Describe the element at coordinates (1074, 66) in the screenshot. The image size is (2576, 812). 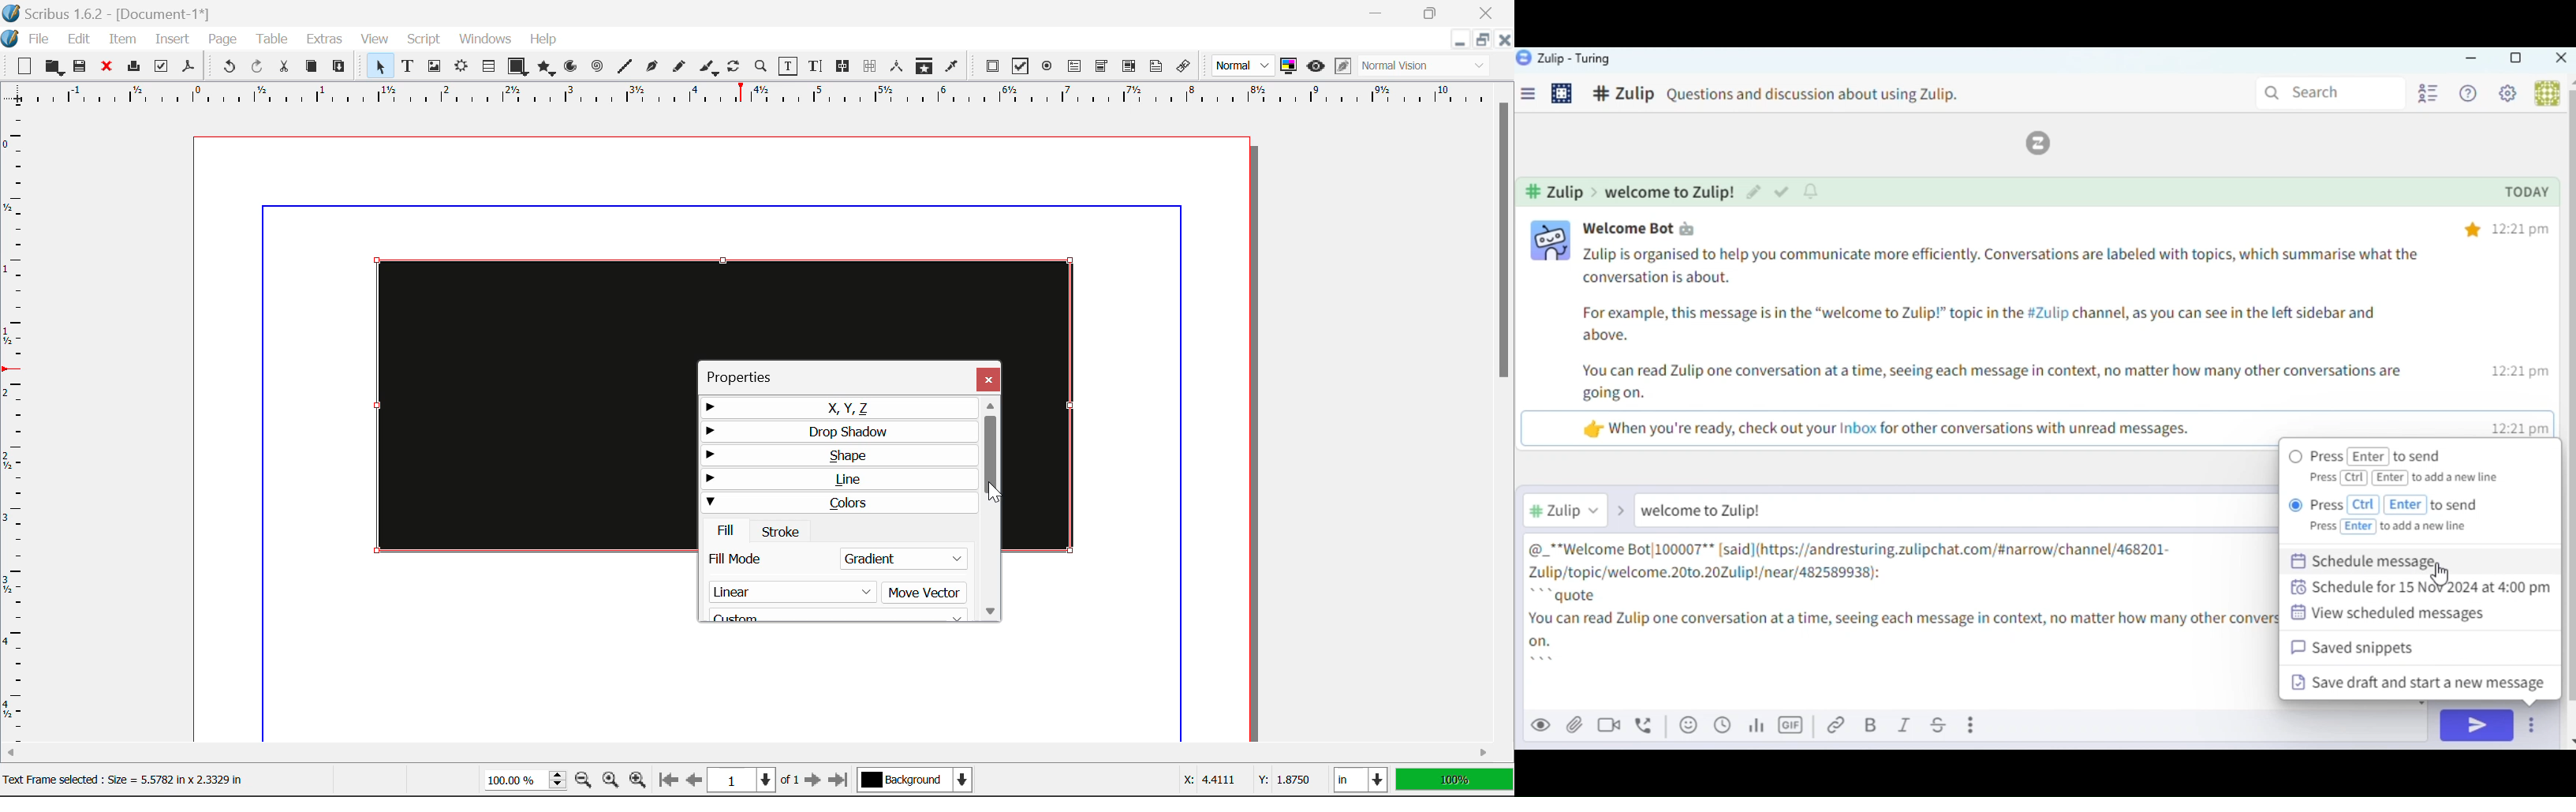
I see `PDF Text Fields` at that location.